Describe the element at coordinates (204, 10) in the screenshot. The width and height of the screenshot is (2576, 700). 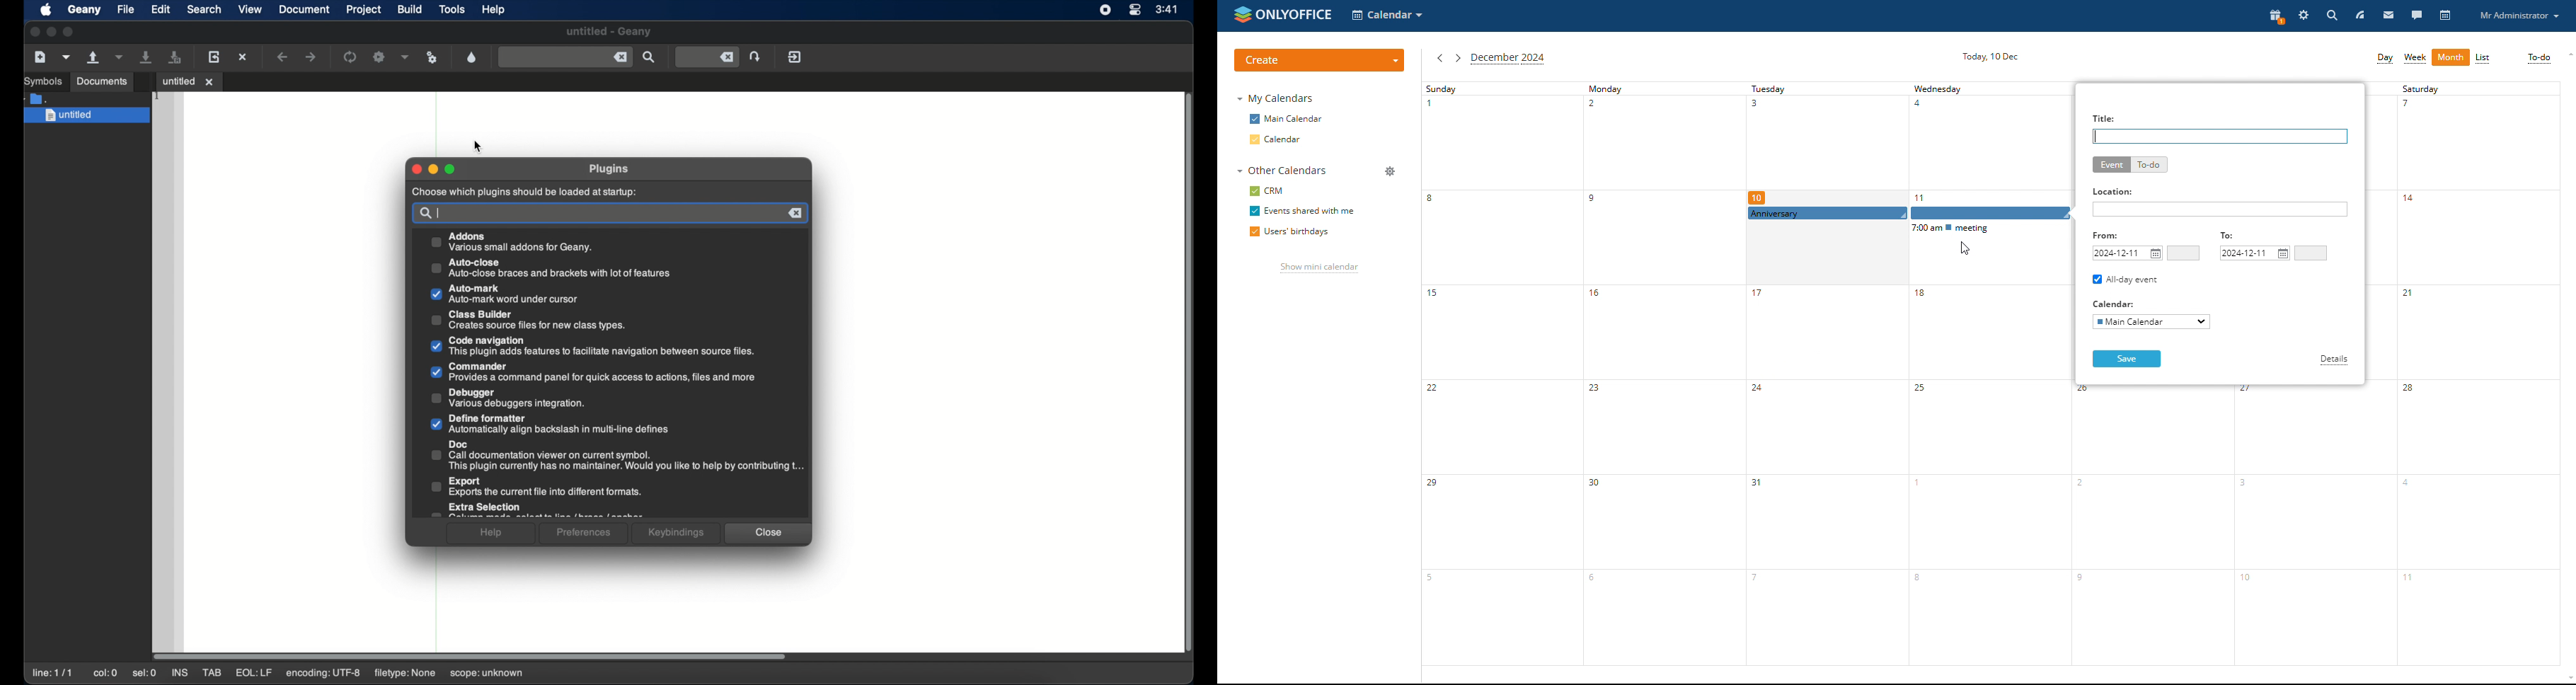
I see `search` at that location.